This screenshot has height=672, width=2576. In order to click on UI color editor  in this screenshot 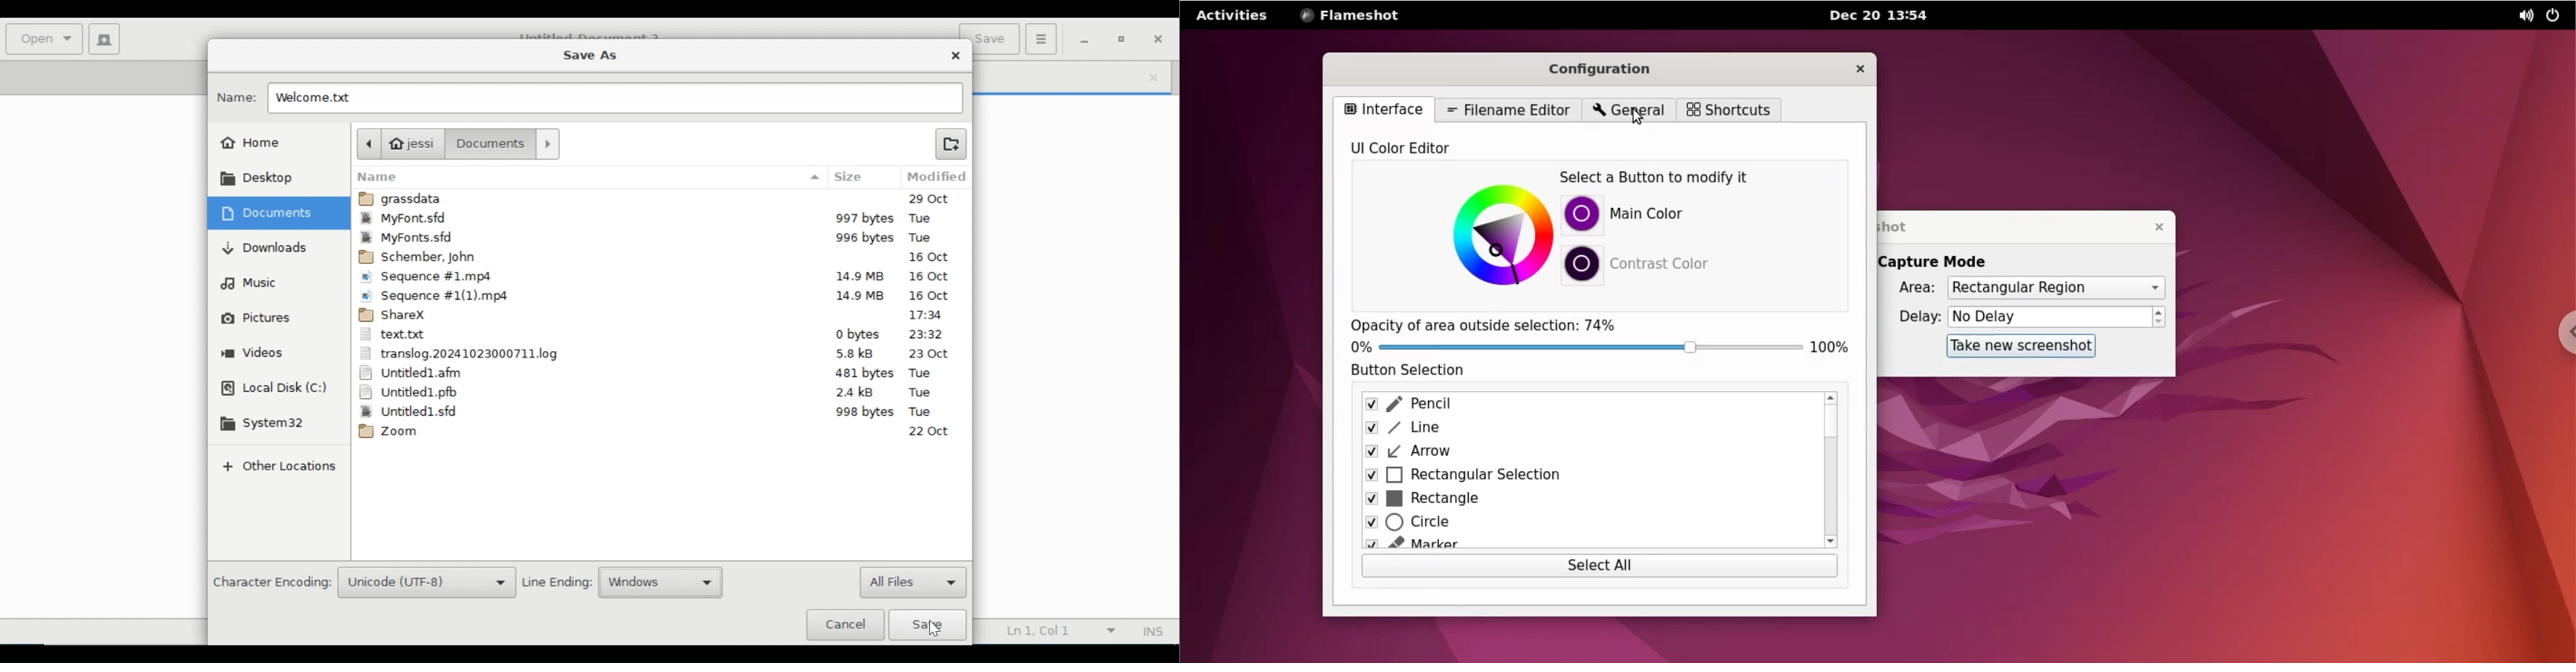, I will do `click(1417, 146)`.